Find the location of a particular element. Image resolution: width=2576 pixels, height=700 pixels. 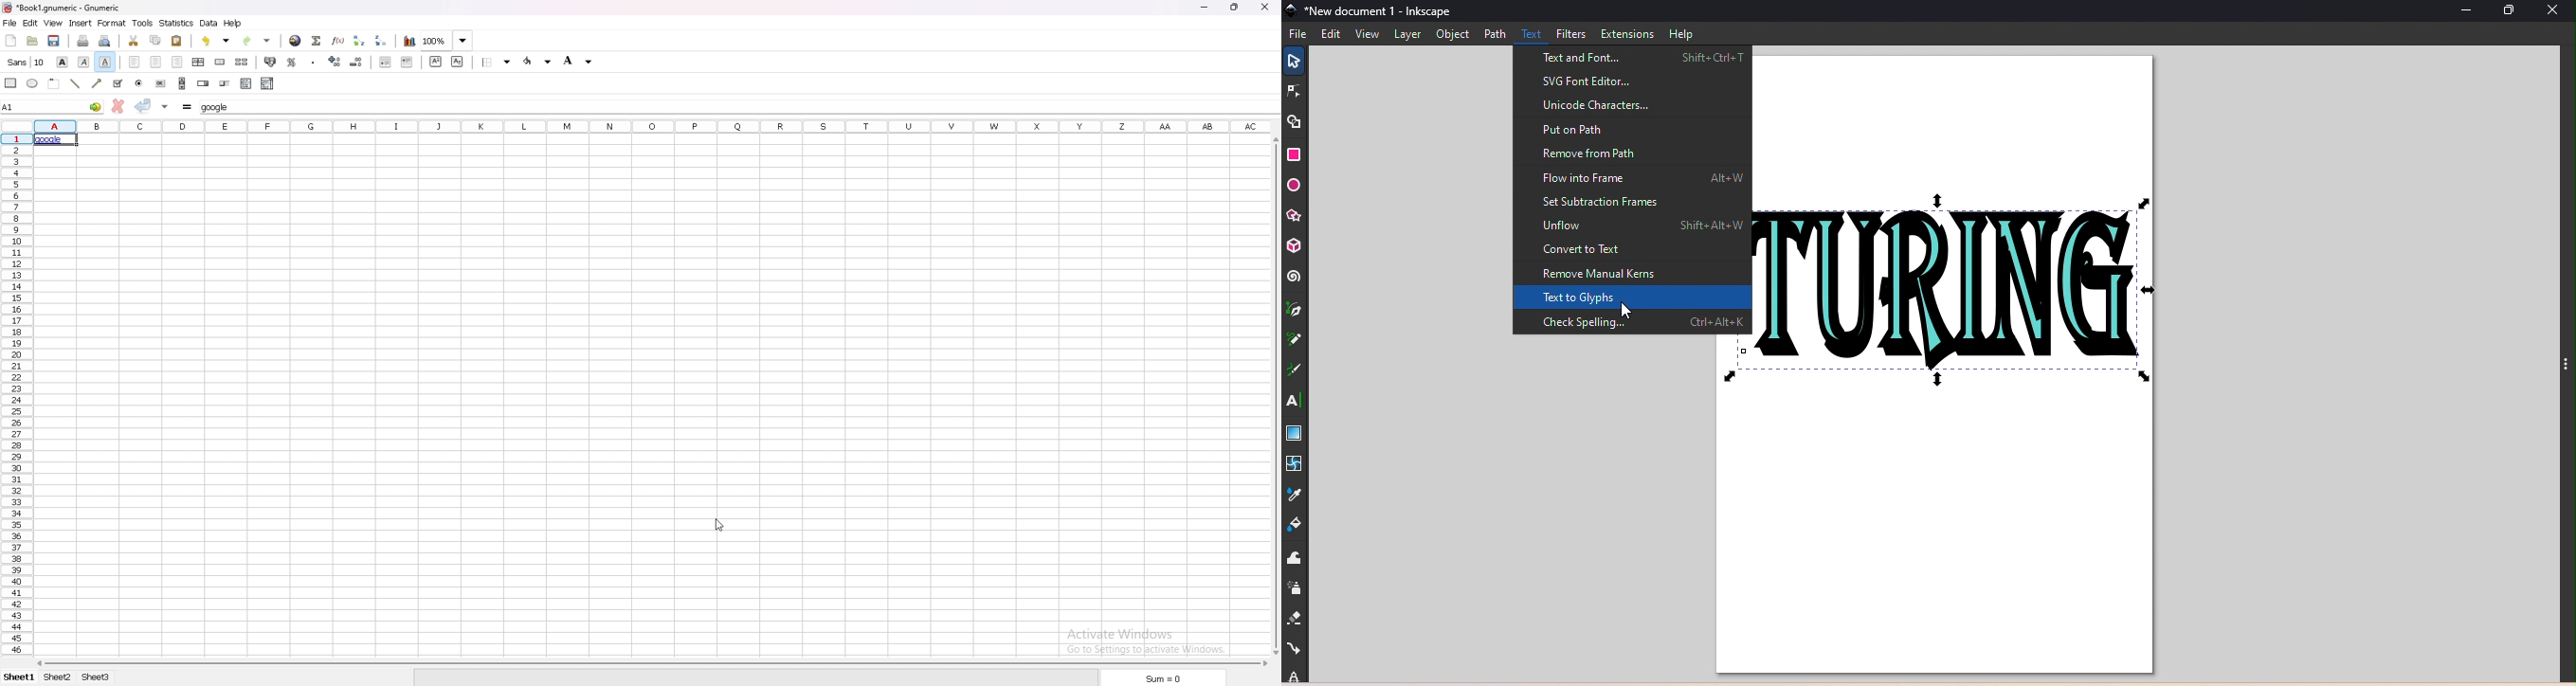

cut is located at coordinates (133, 41).